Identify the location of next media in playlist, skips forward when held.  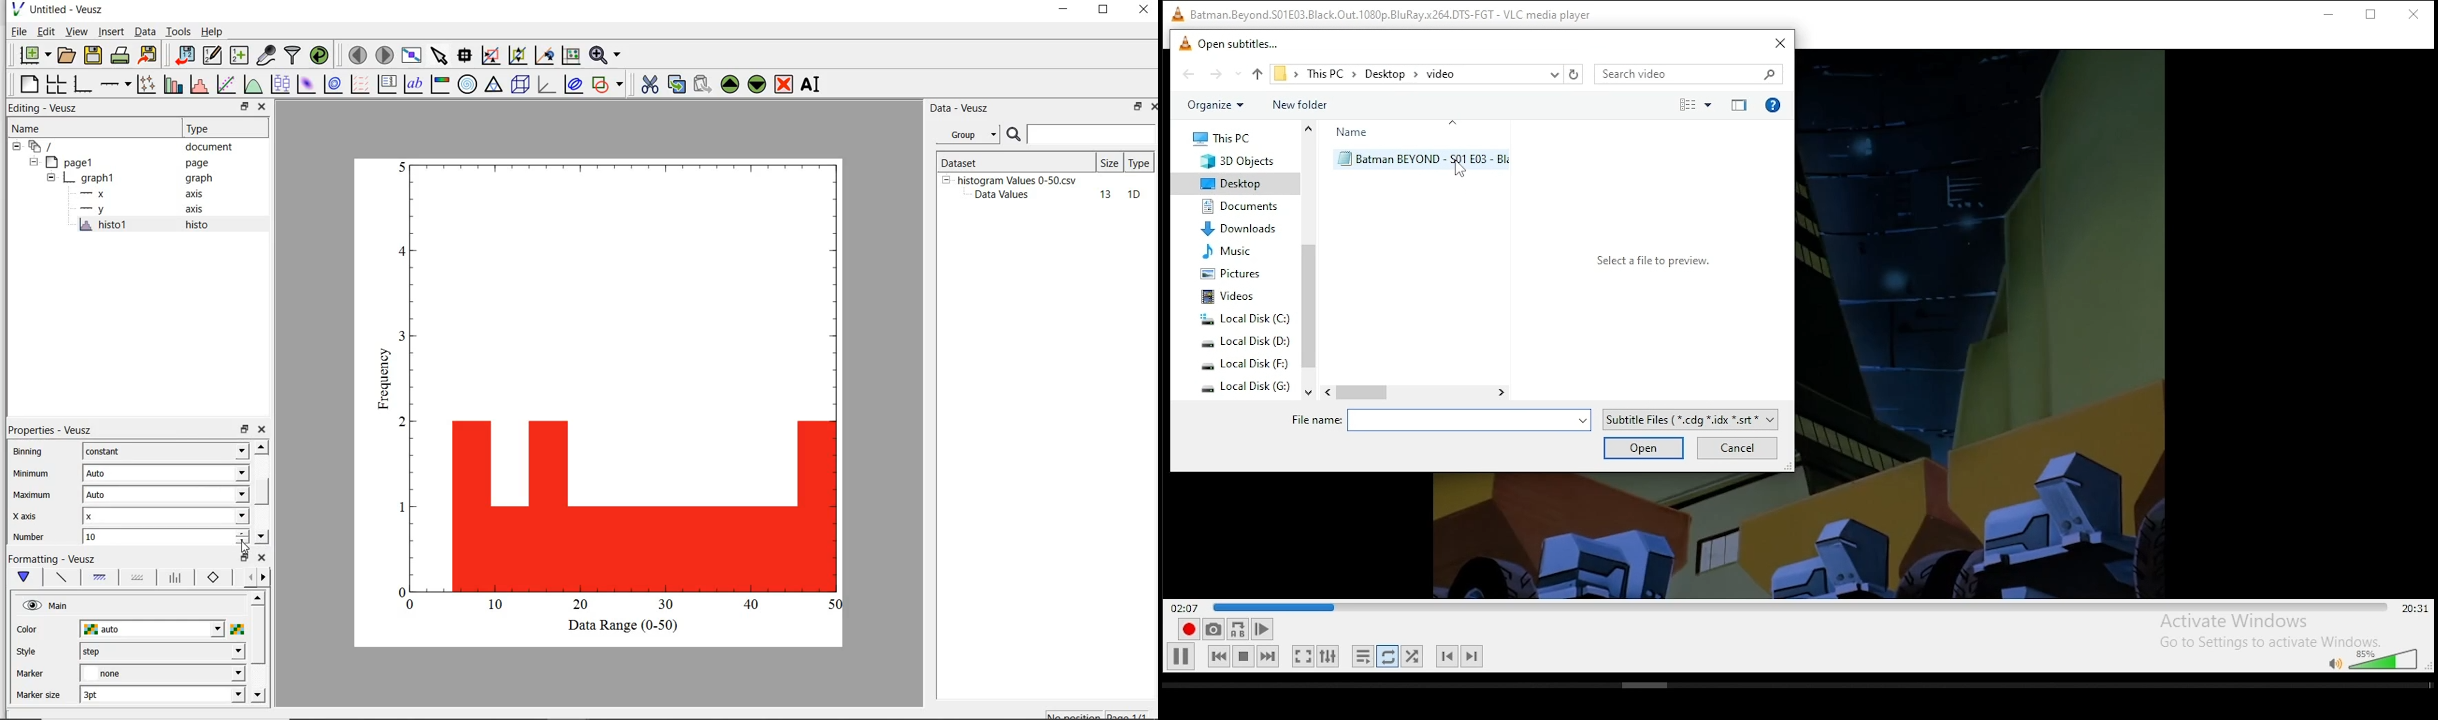
(1269, 656).